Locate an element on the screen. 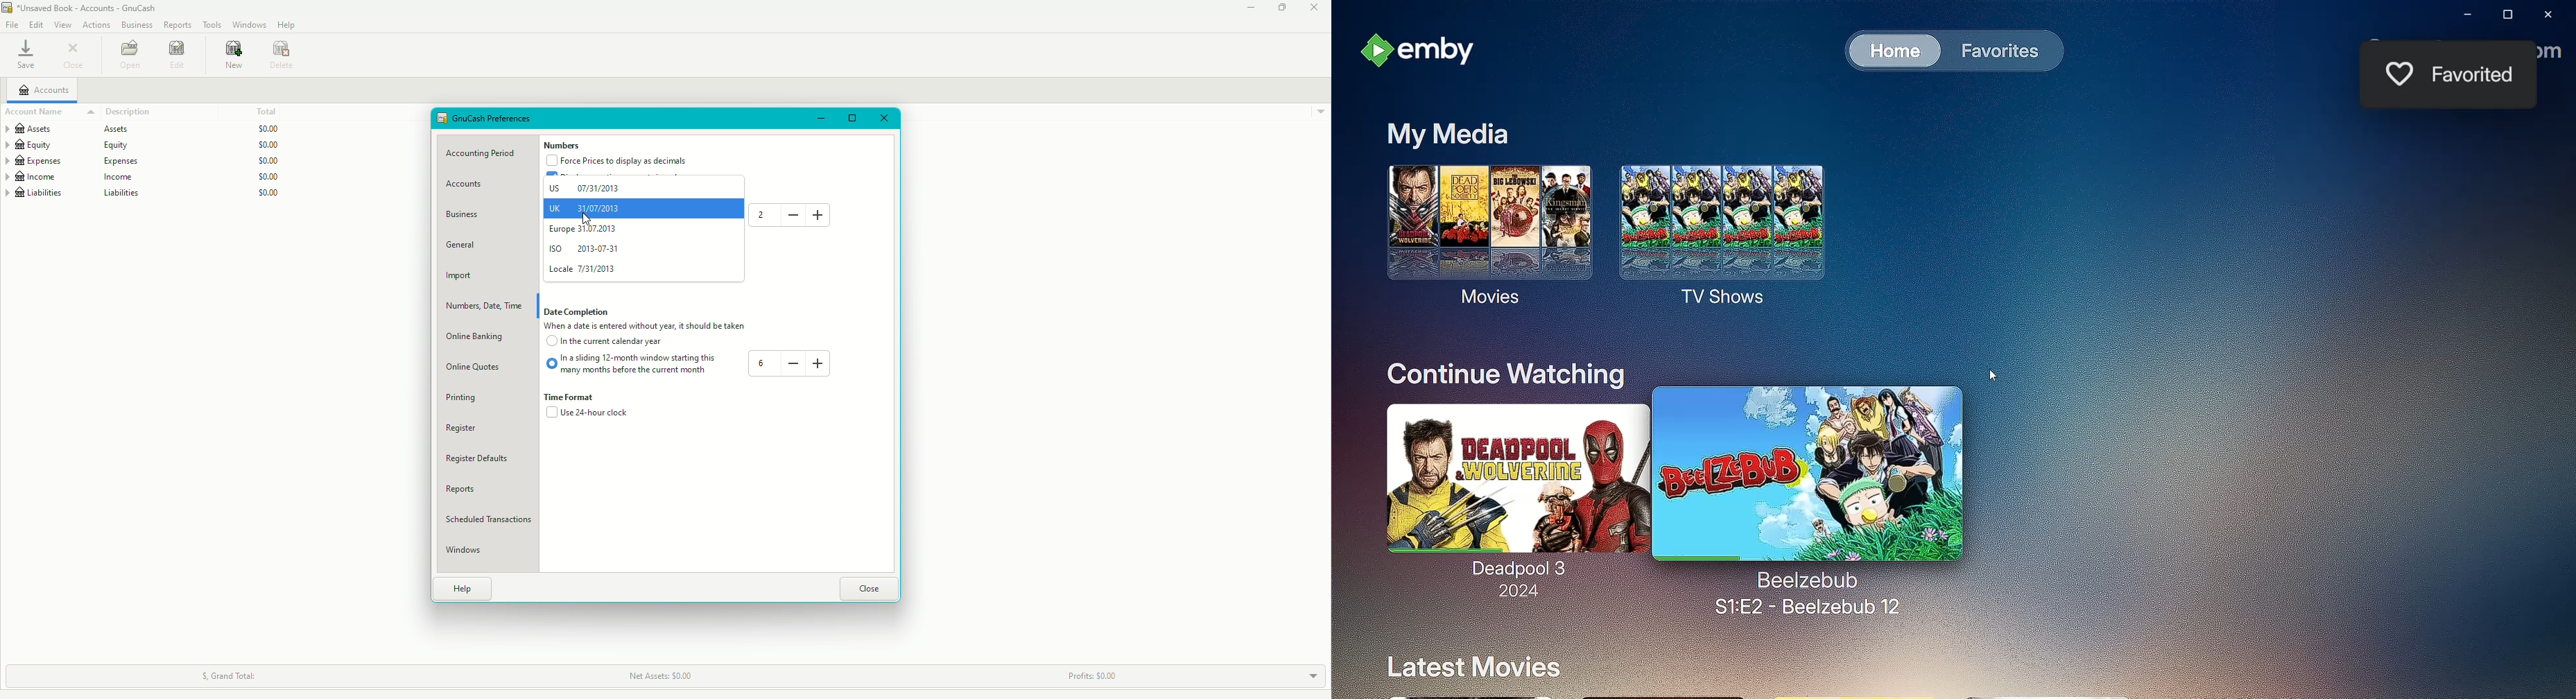 The width and height of the screenshot is (2576, 700). Current calendar year is located at coordinates (607, 344).